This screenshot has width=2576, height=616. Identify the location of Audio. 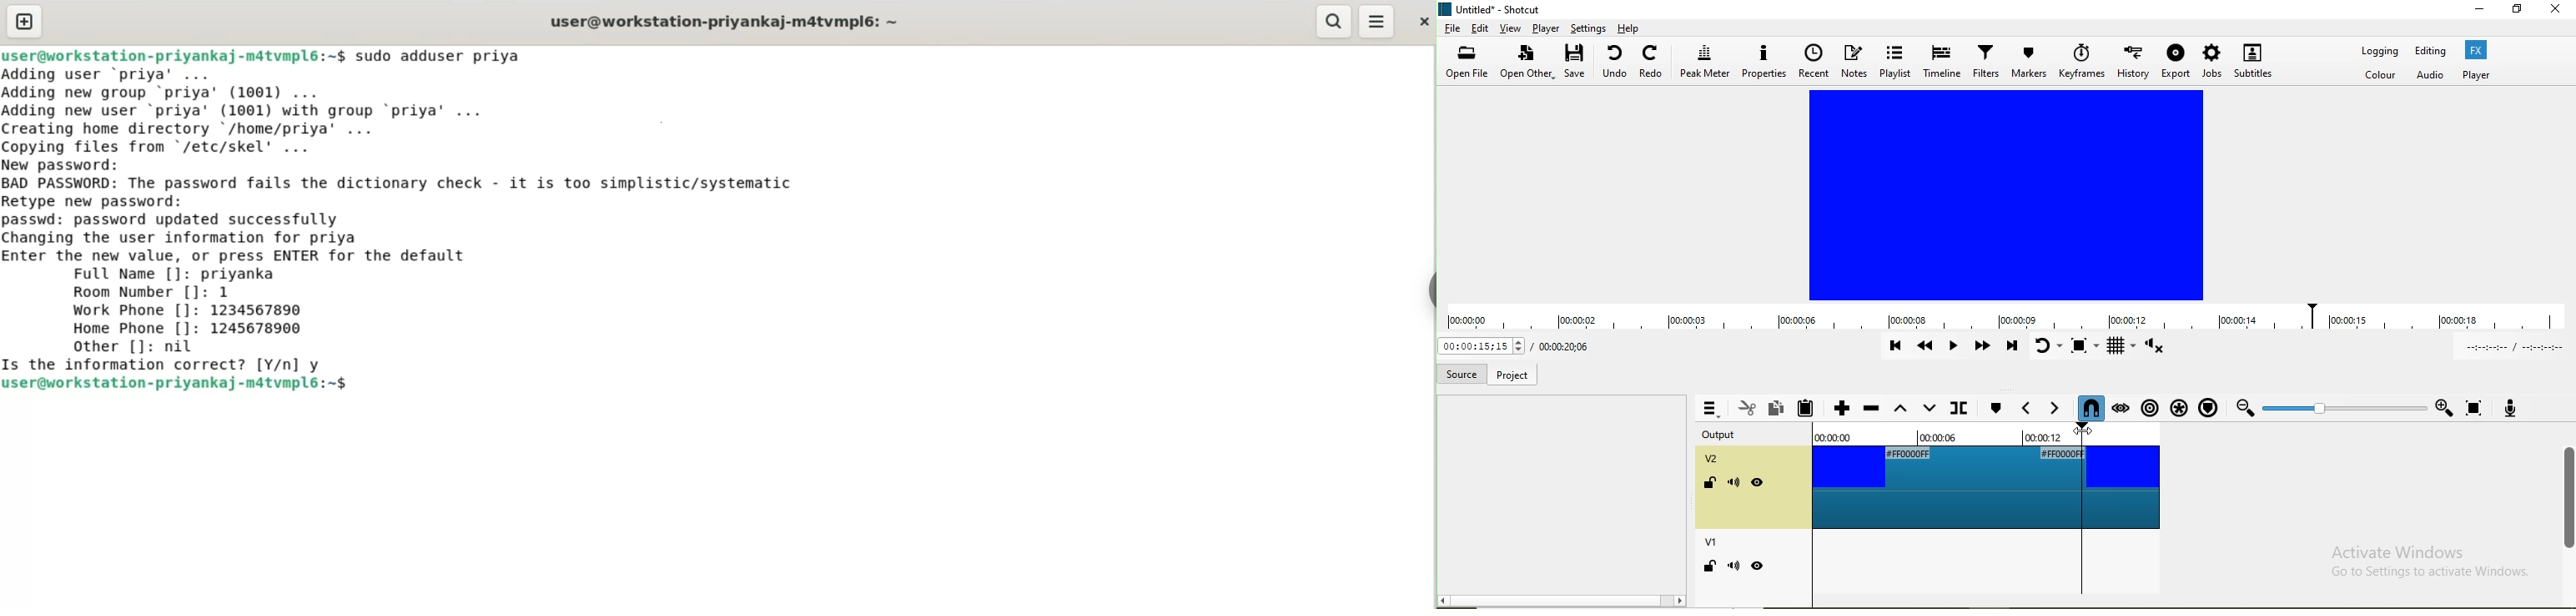
(2432, 76).